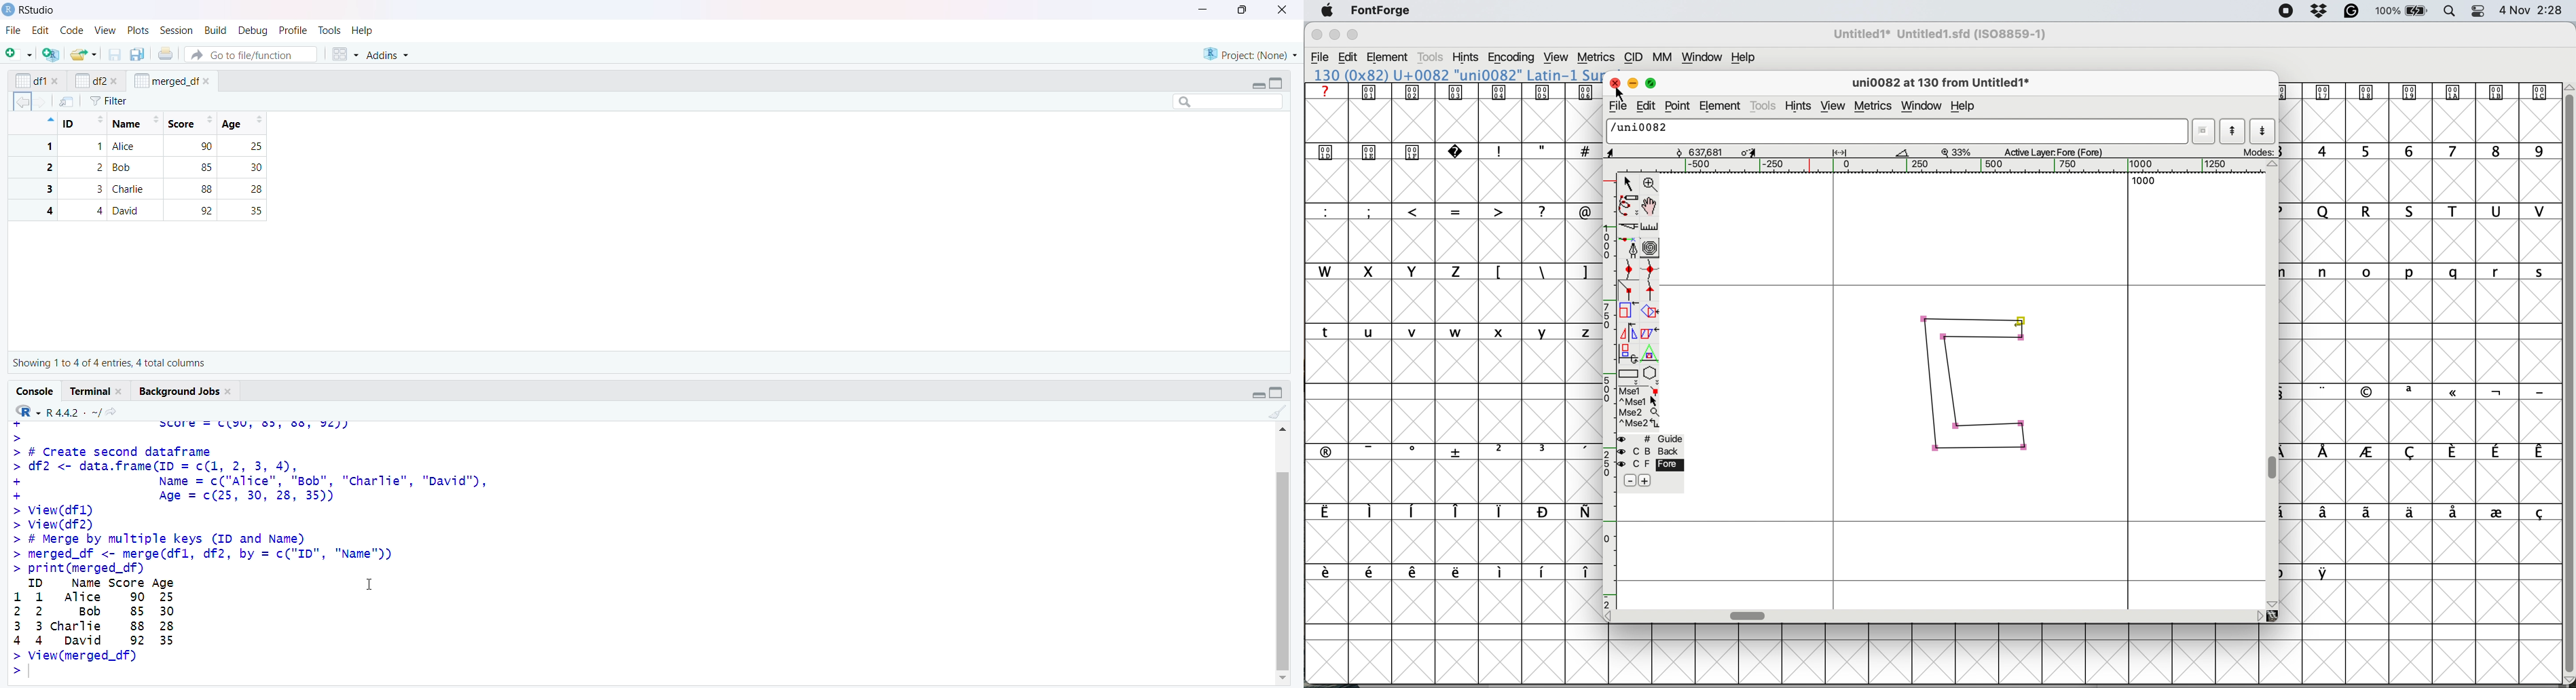 Image resolution: width=2576 pixels, height=700 pixels. I want to click on logo, so click(10, 10).